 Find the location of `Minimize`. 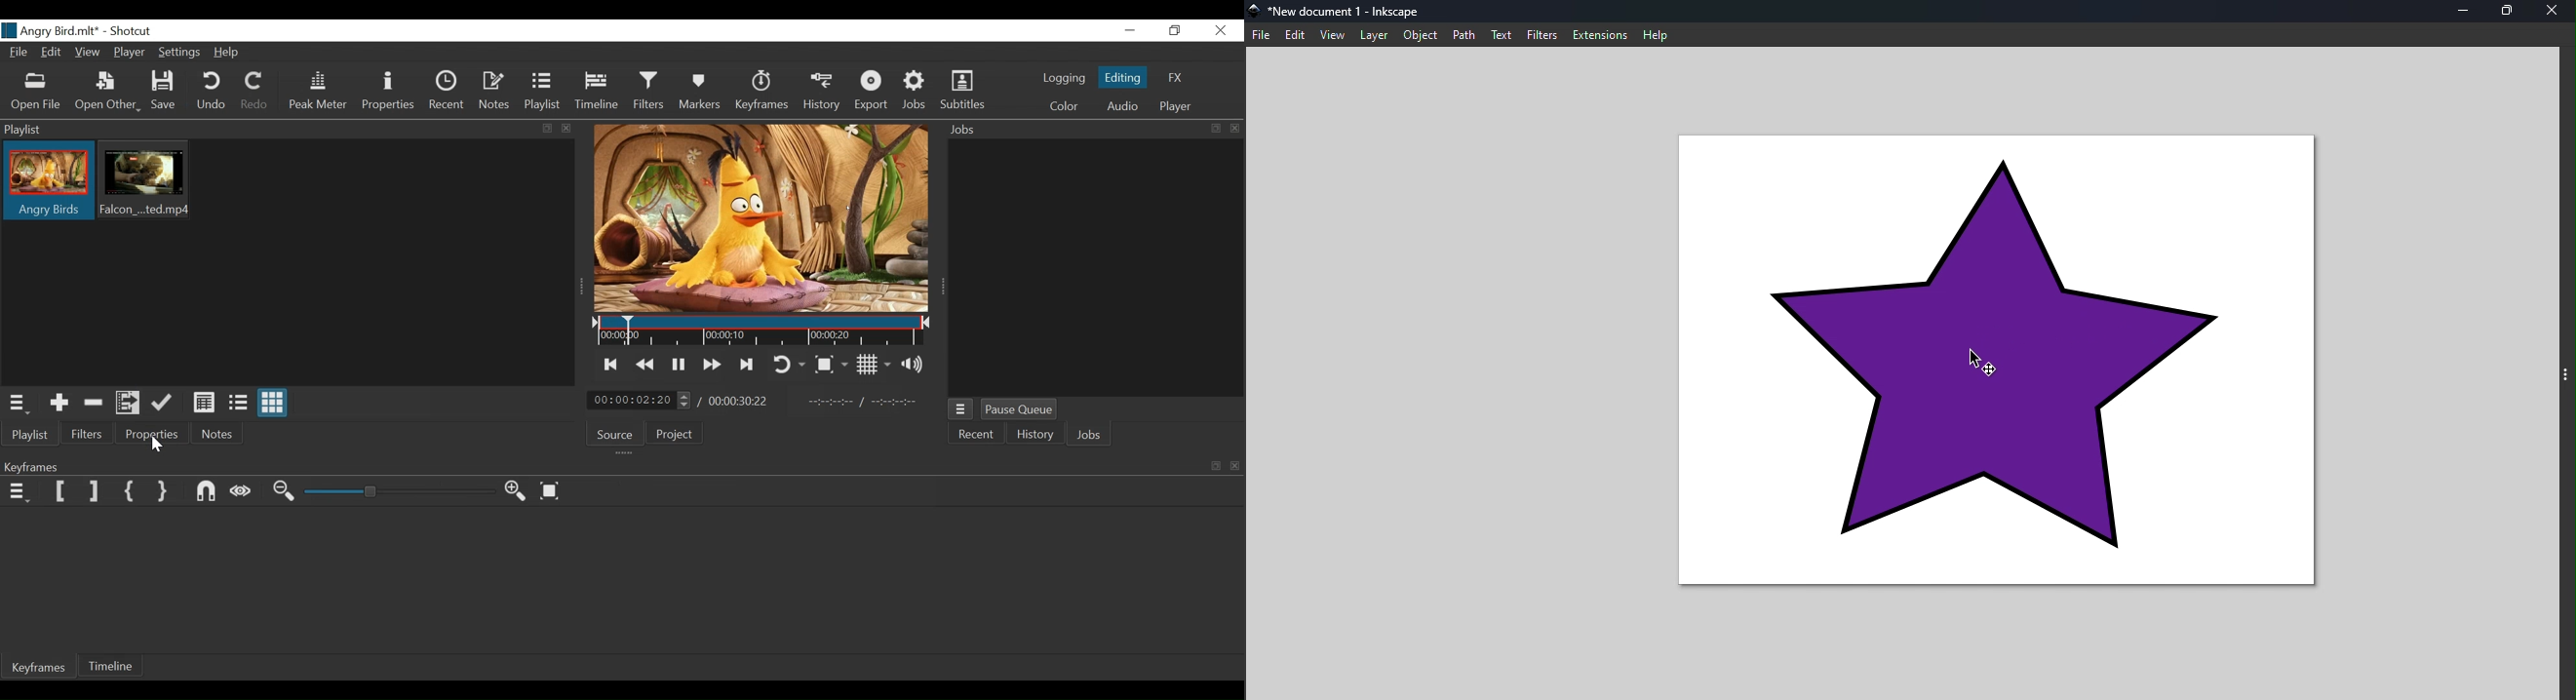

Minimize is located at coordinates (2470, 13).